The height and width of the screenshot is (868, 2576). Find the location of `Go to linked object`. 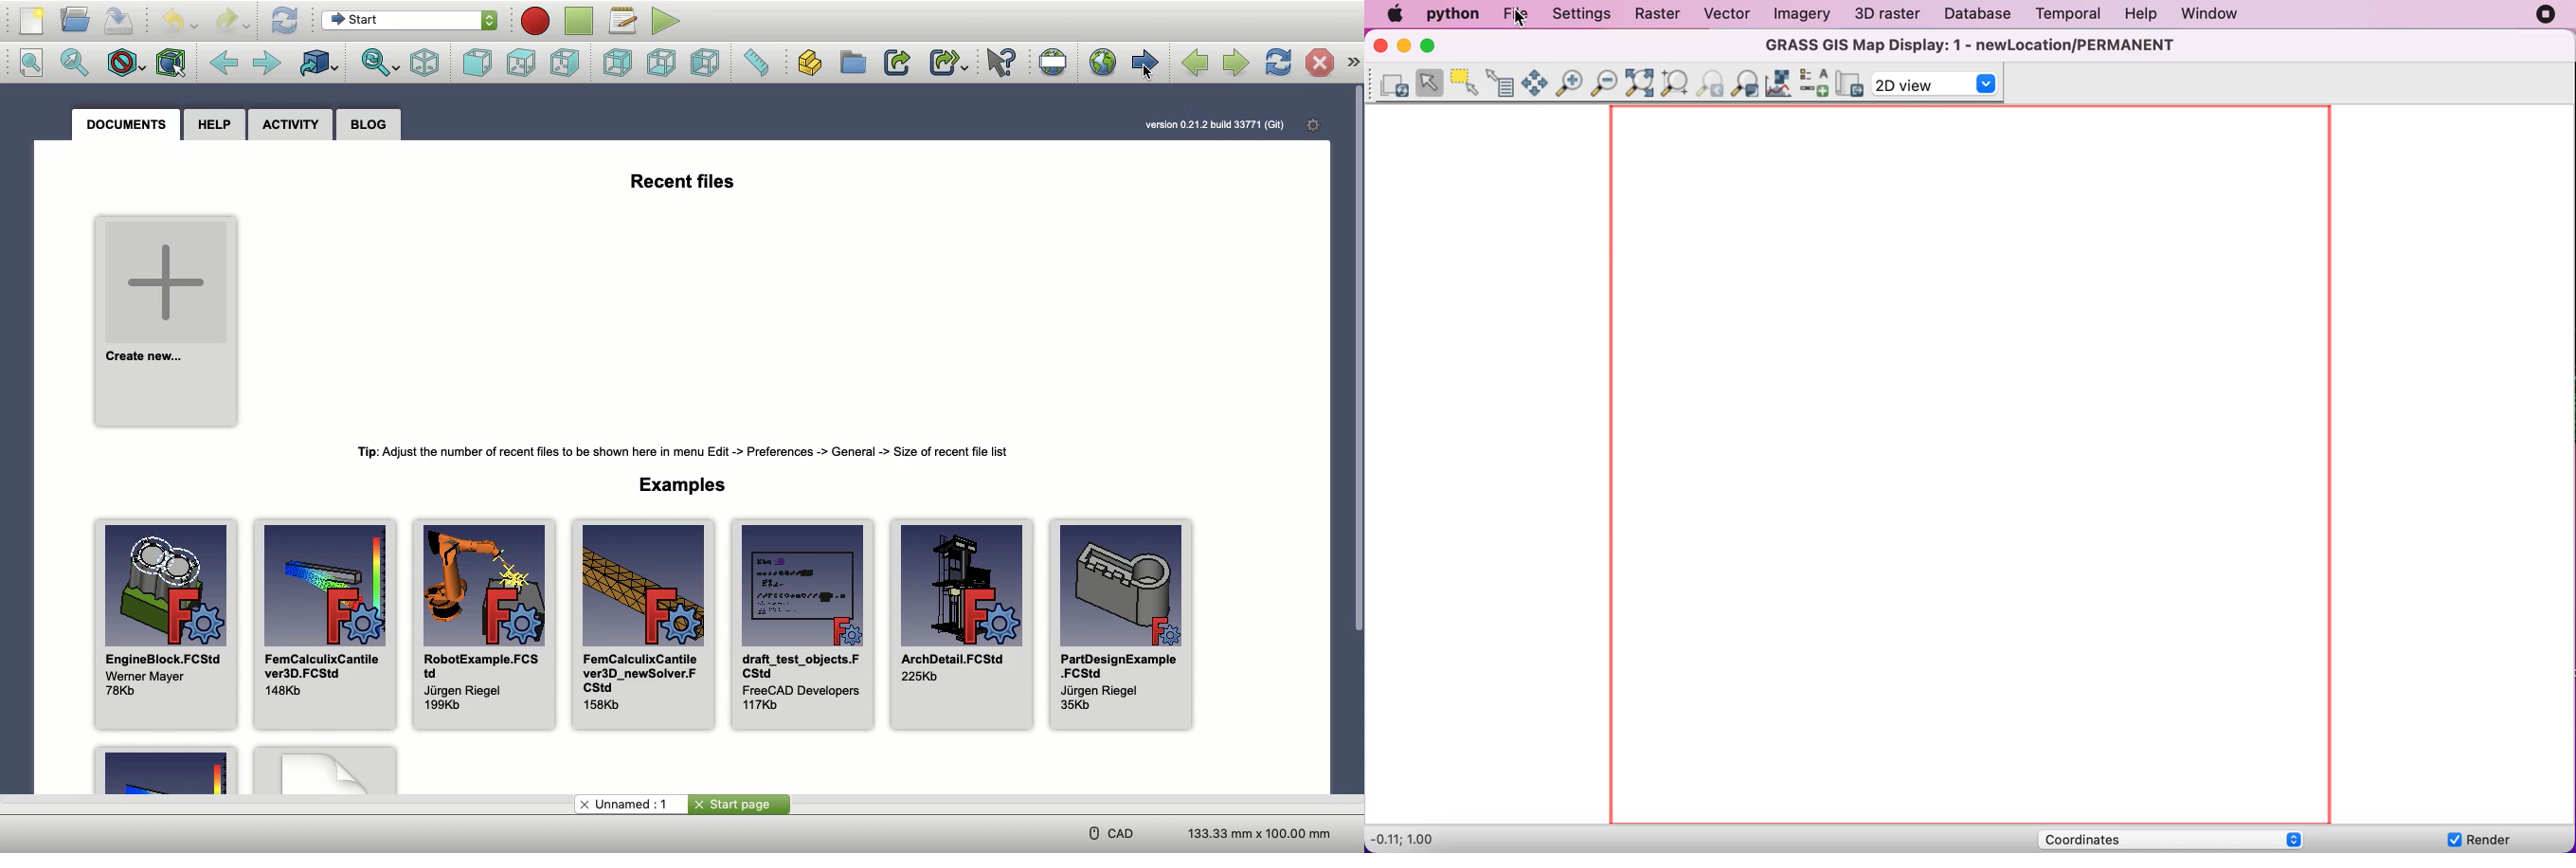

Go to linked object is located at coordinates (317, 63).